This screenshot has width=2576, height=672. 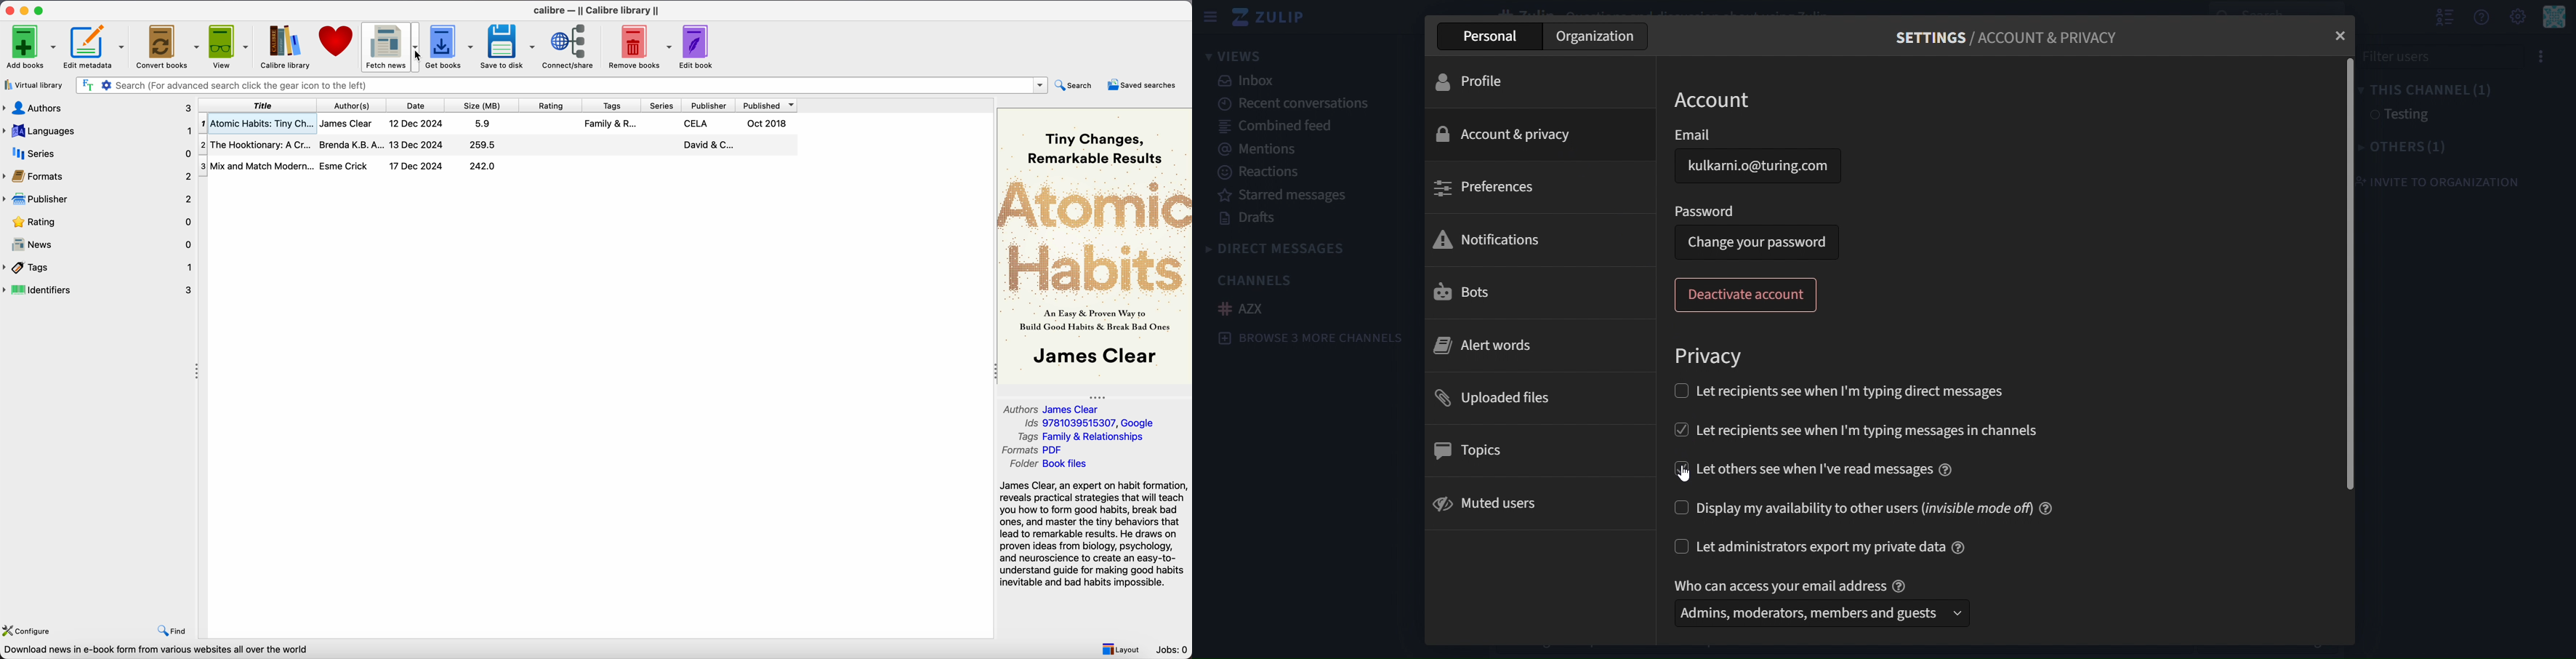 What do you see at coordinates (1884, 507) in the screenshot?
I see `display my availability` at bounding box center [1884, 507].